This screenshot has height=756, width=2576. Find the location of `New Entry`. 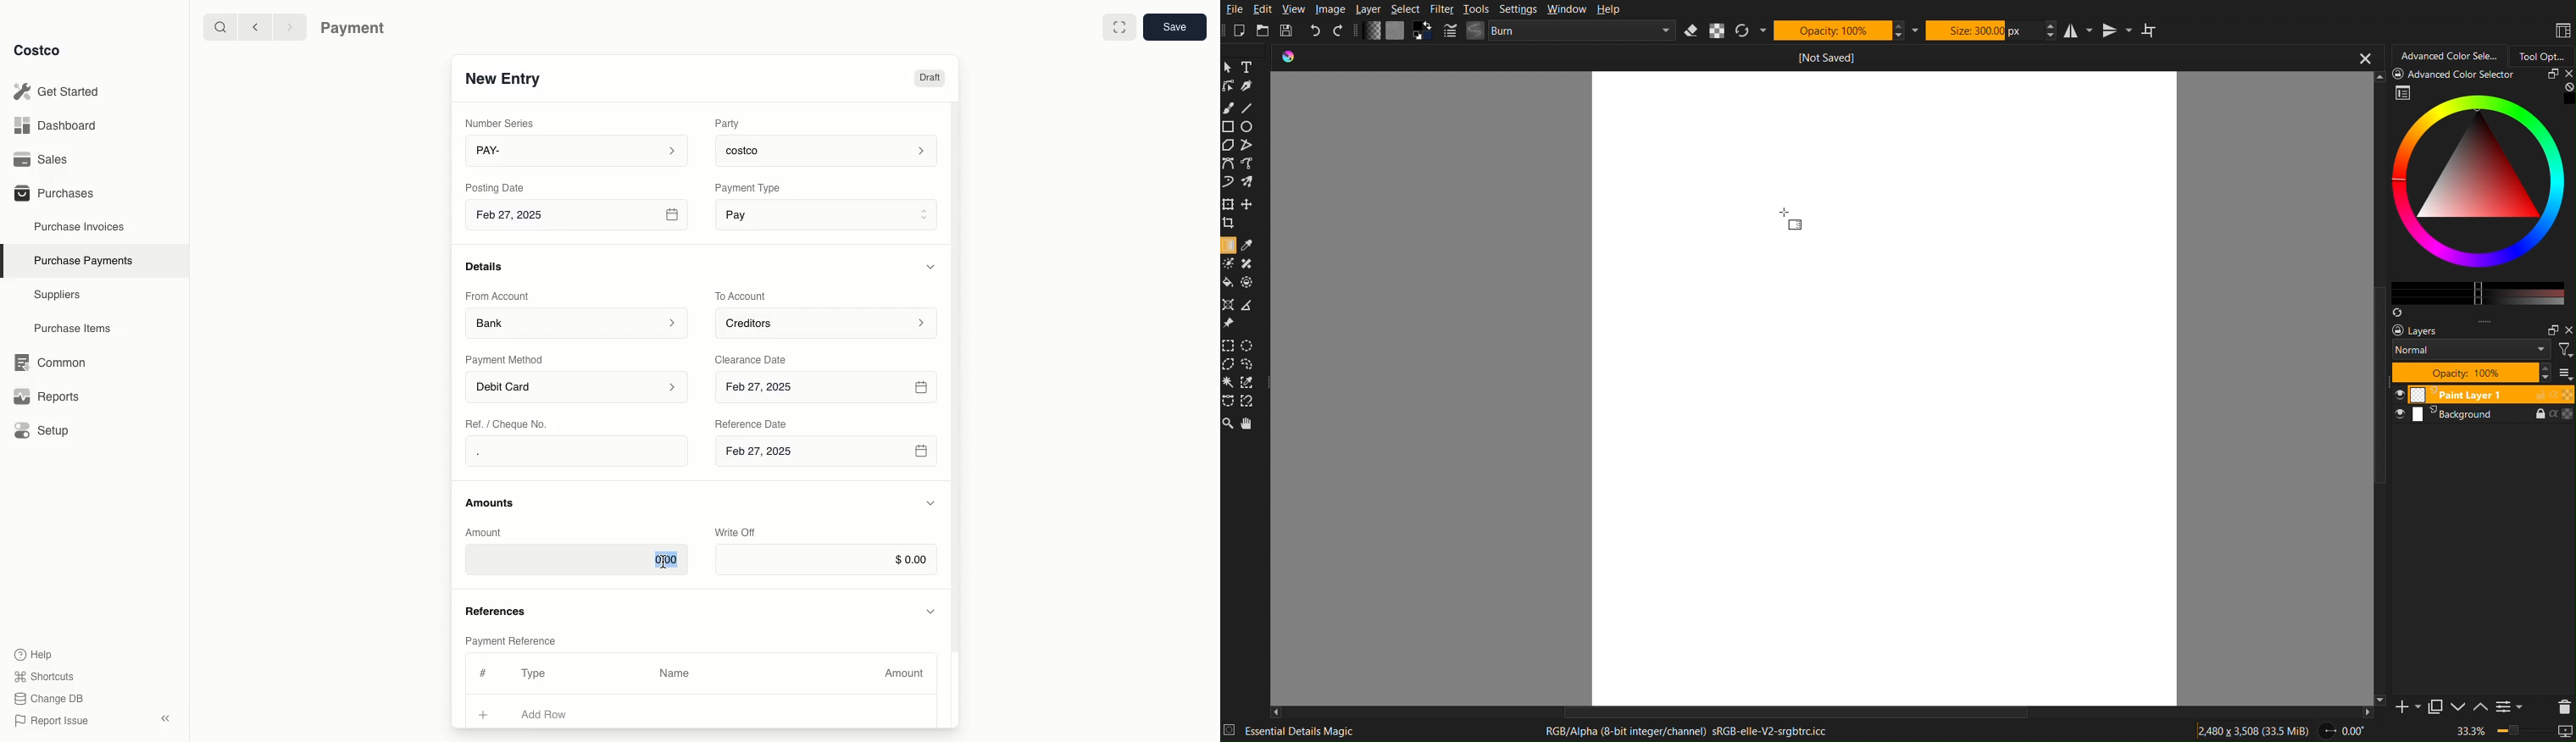

New Entry is located at coordinates (504, 78).